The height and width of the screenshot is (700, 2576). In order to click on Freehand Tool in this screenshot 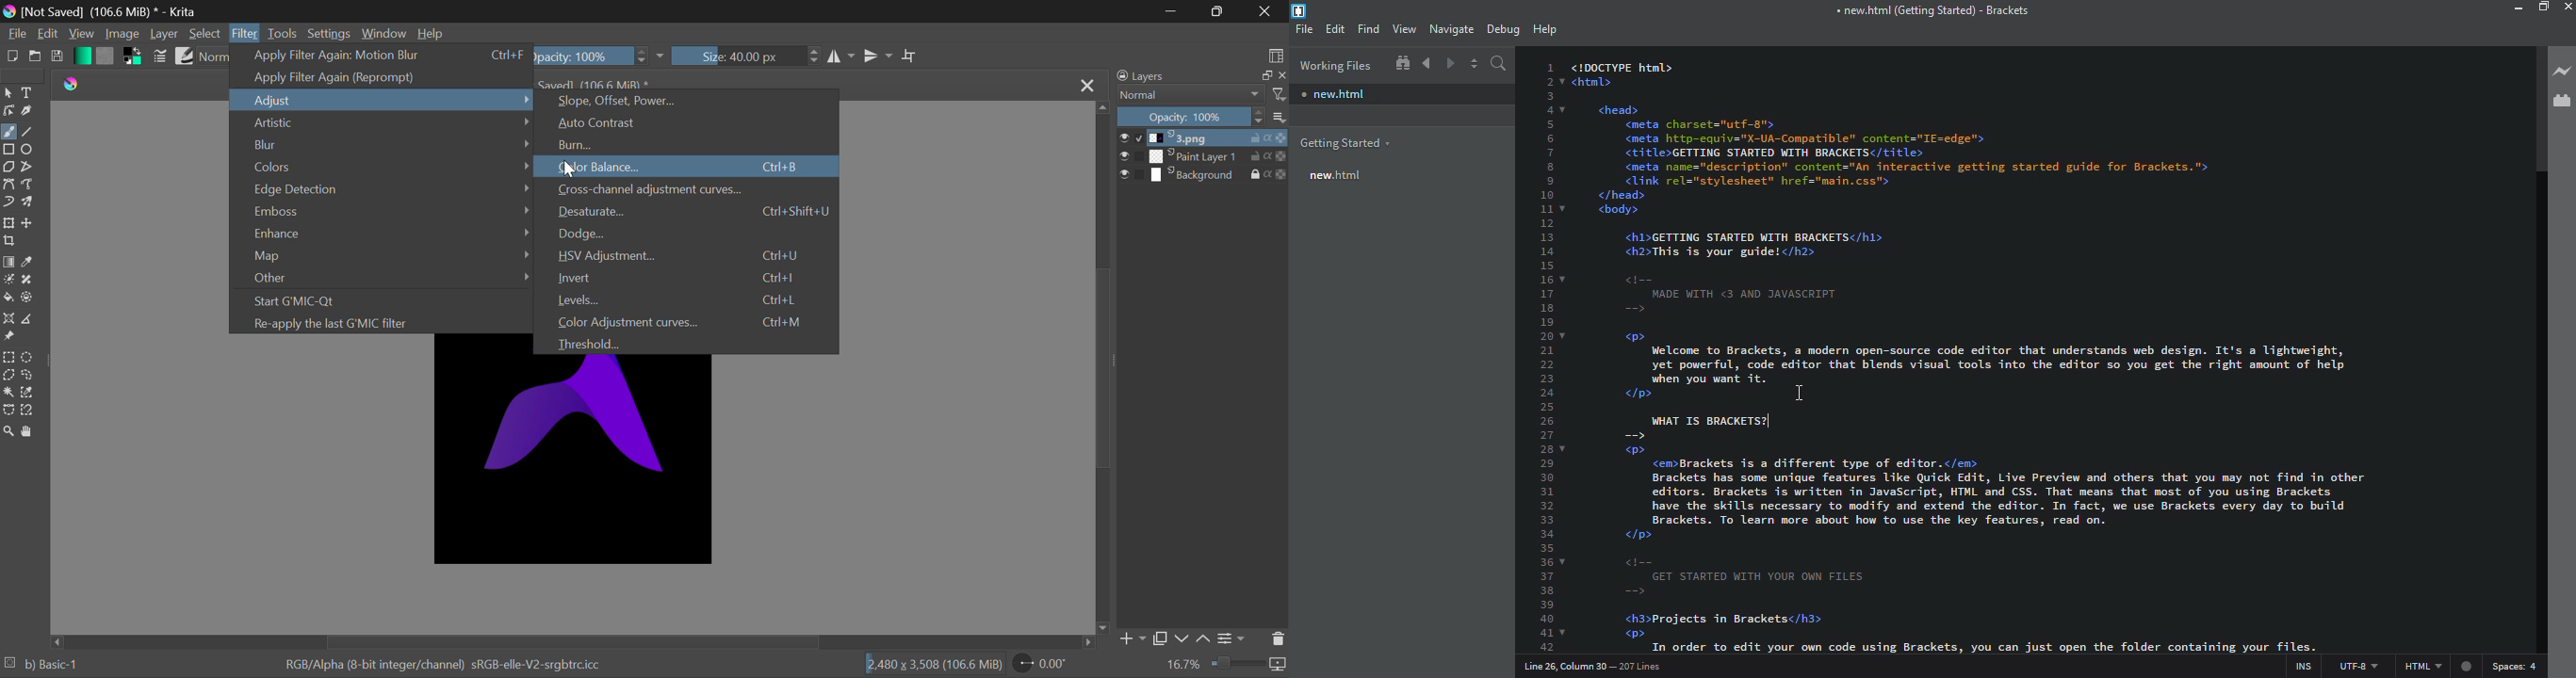, I will do `click(8, 132)`.